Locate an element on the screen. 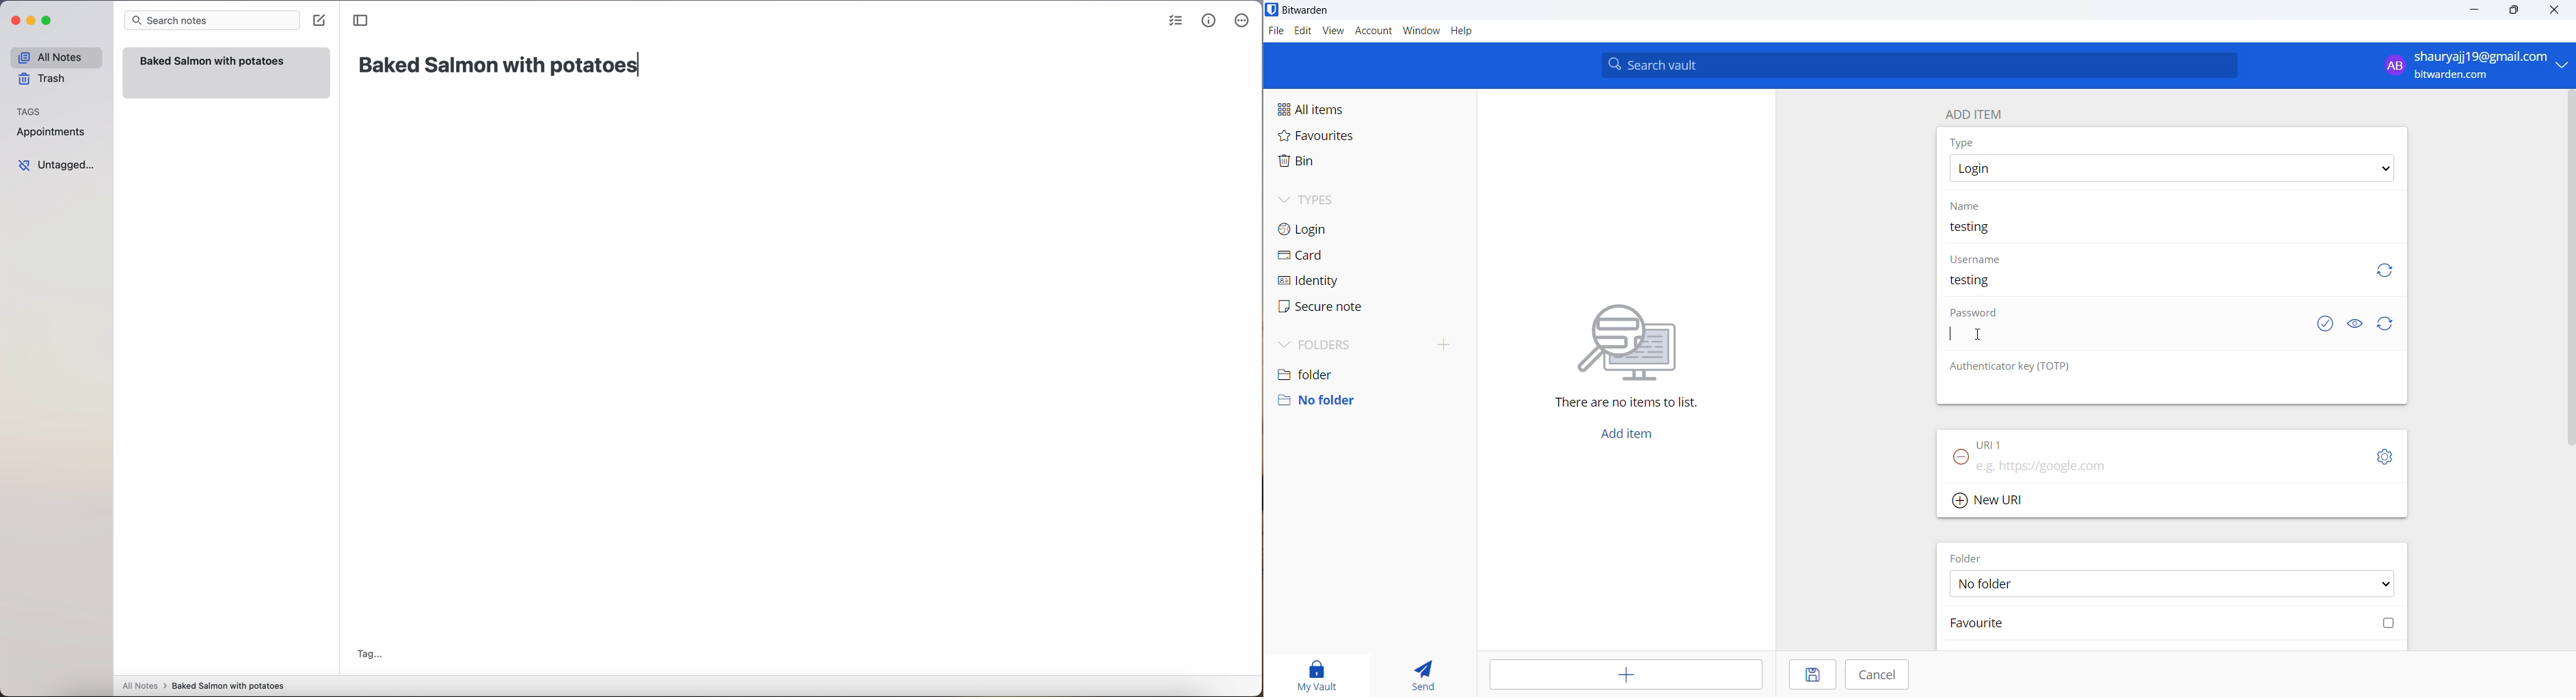 Image resolution: width=2576 pixels, height=700 pixels. view is located at coordinates (1331, 31).